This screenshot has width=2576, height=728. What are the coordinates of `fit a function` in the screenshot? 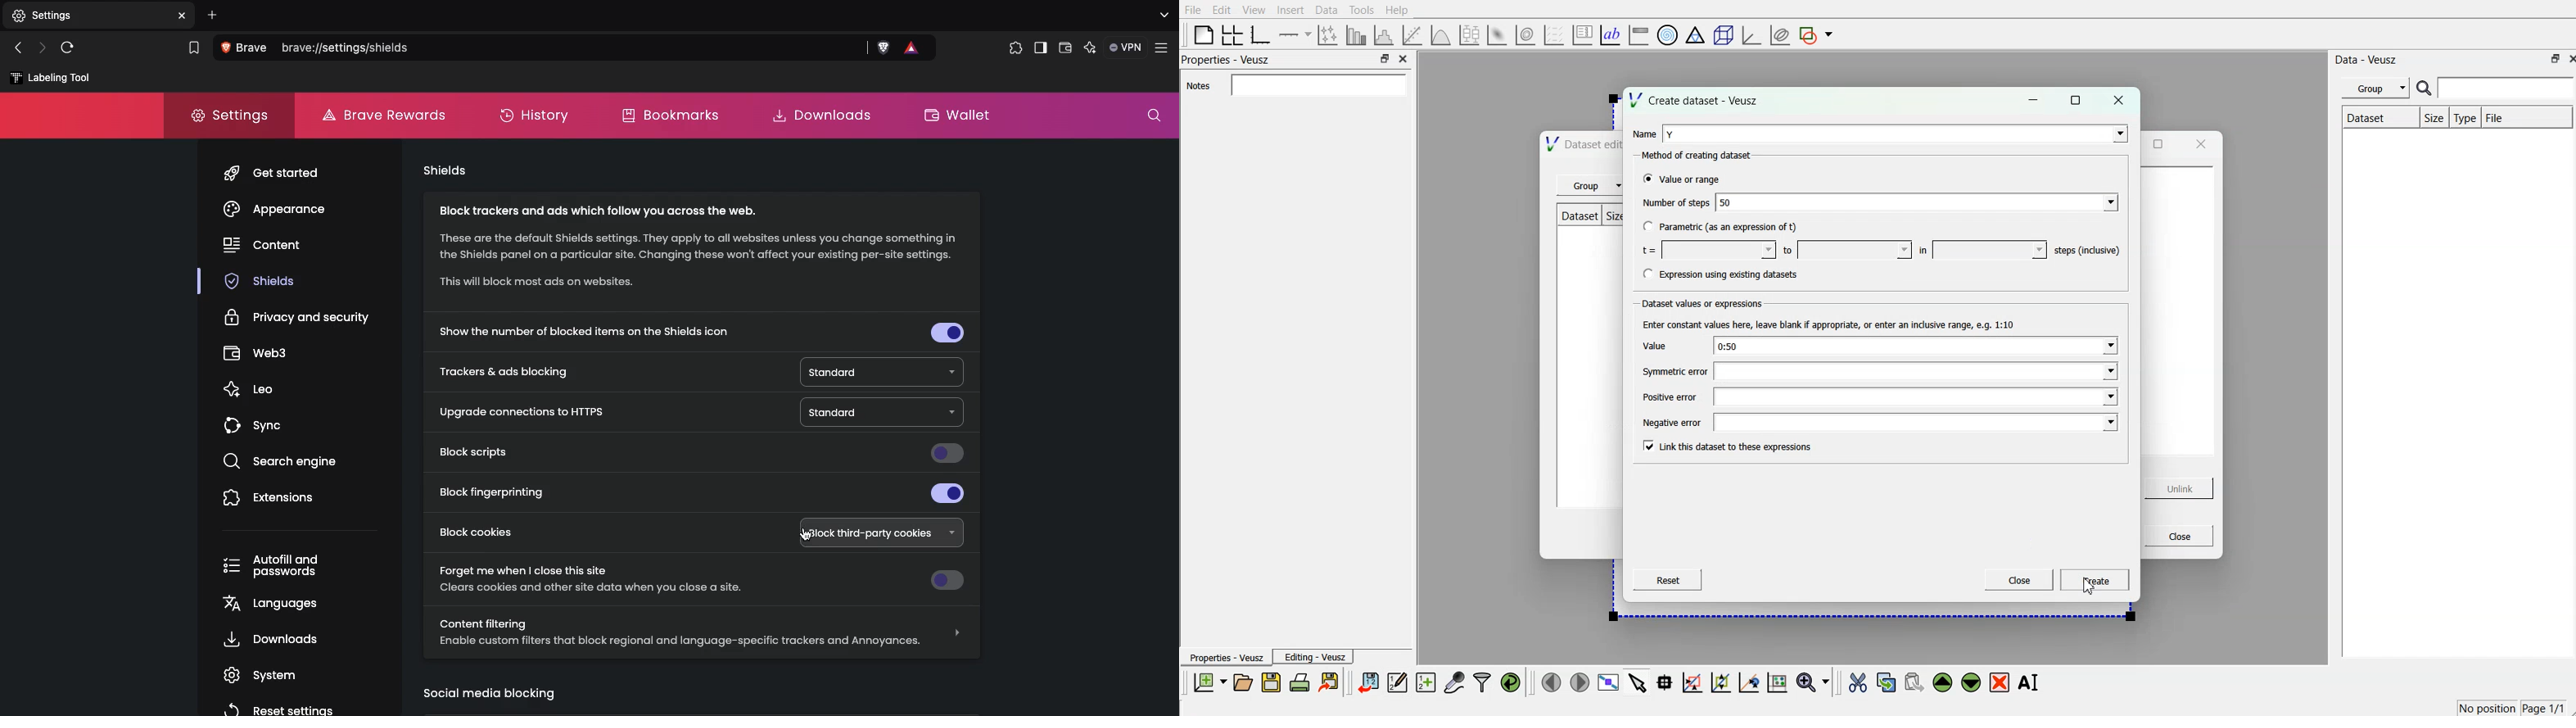 It's located at (1414, 34).